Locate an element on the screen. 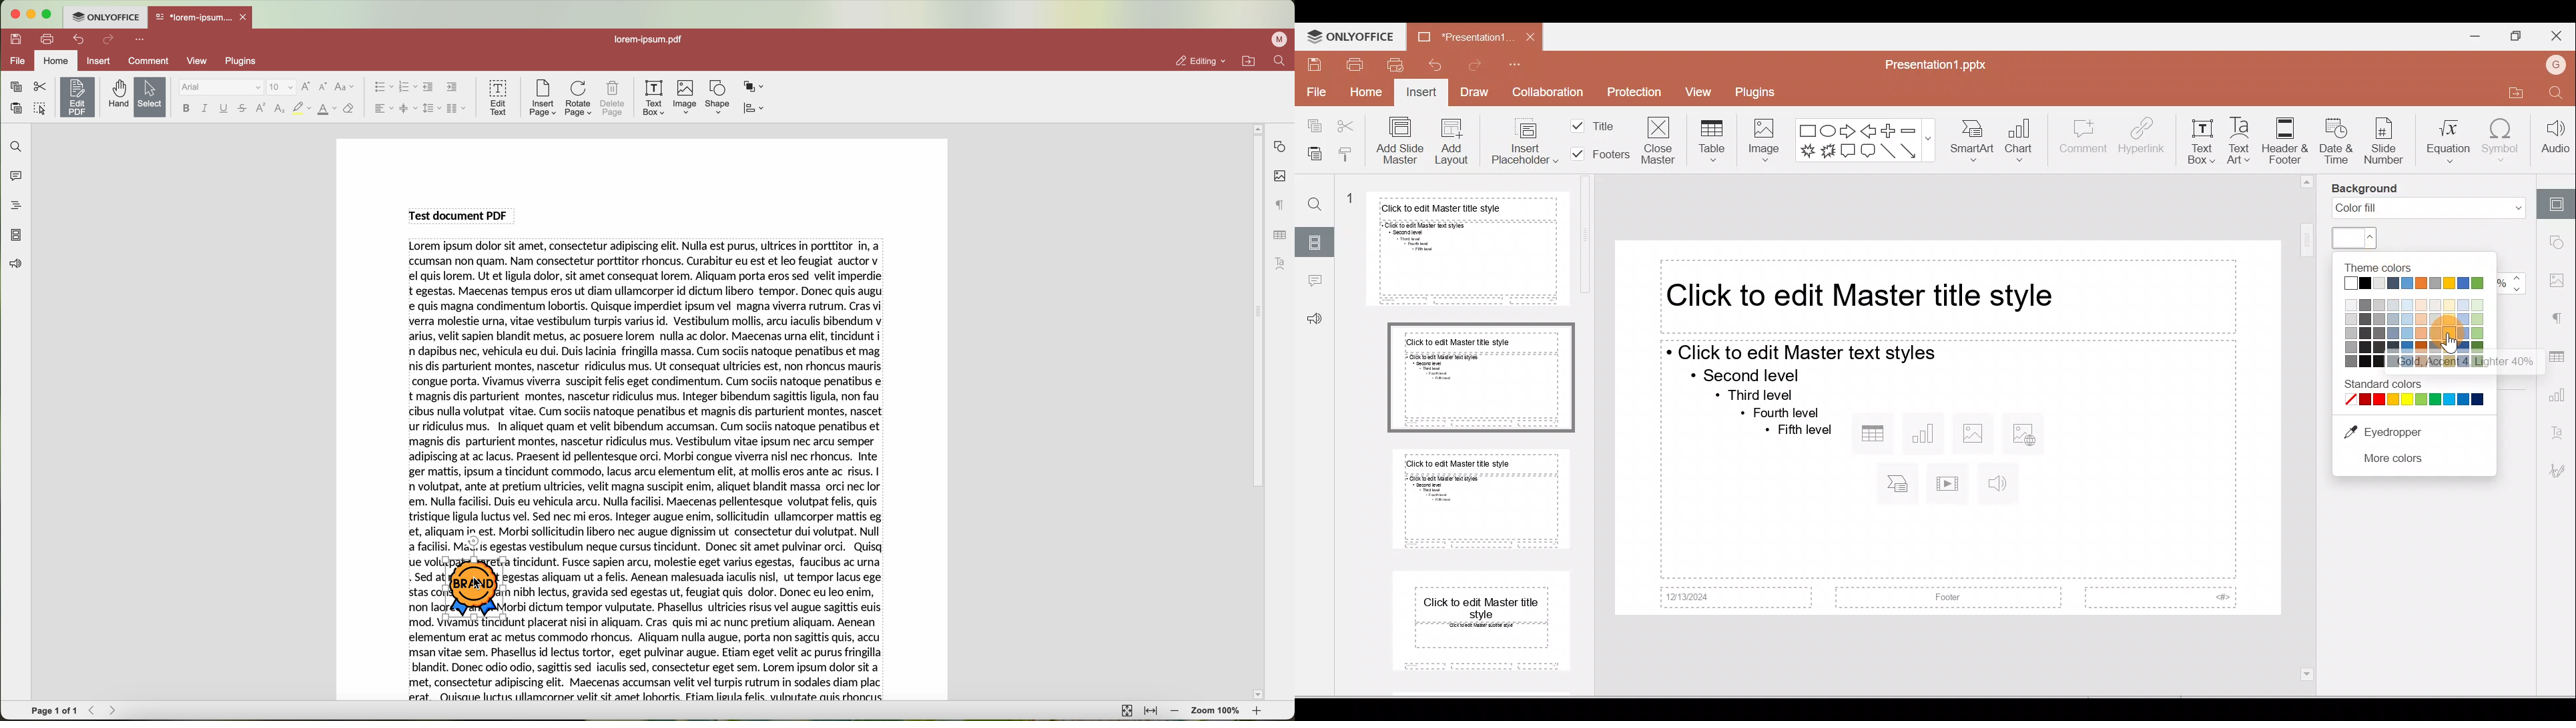  Redo is located at coordinates (1479, 64).